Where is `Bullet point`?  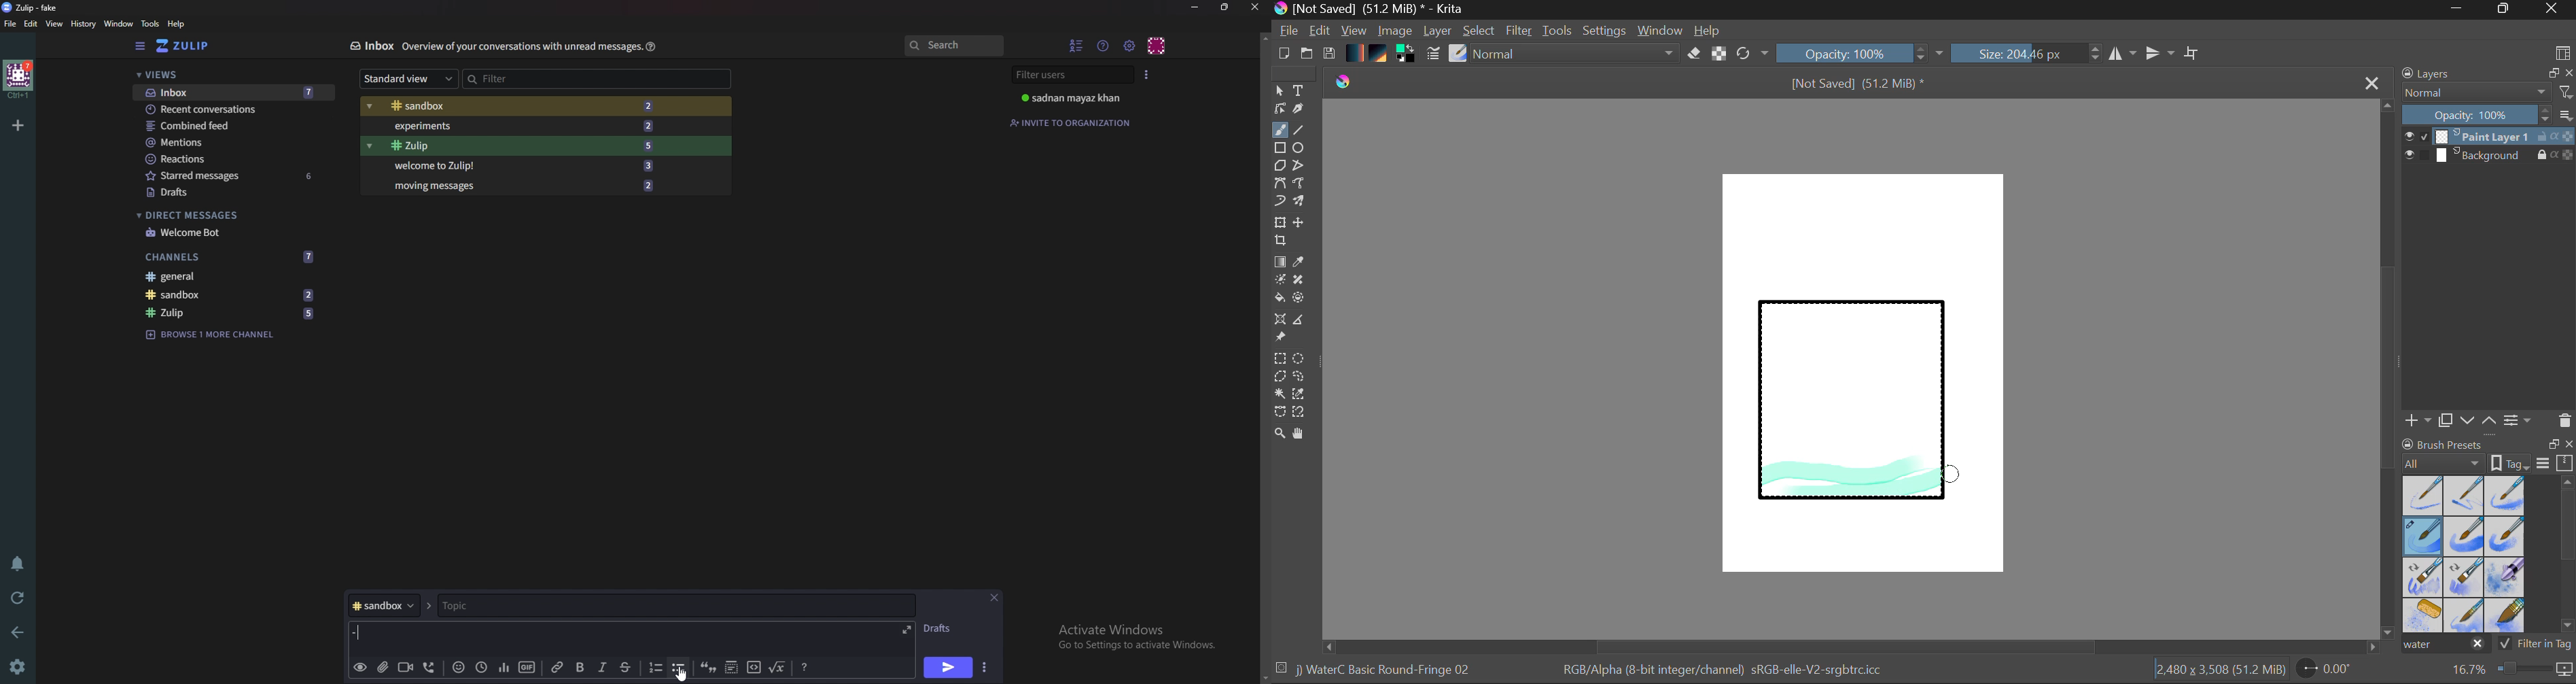 Bullet point is located at coordinates (375, 631).